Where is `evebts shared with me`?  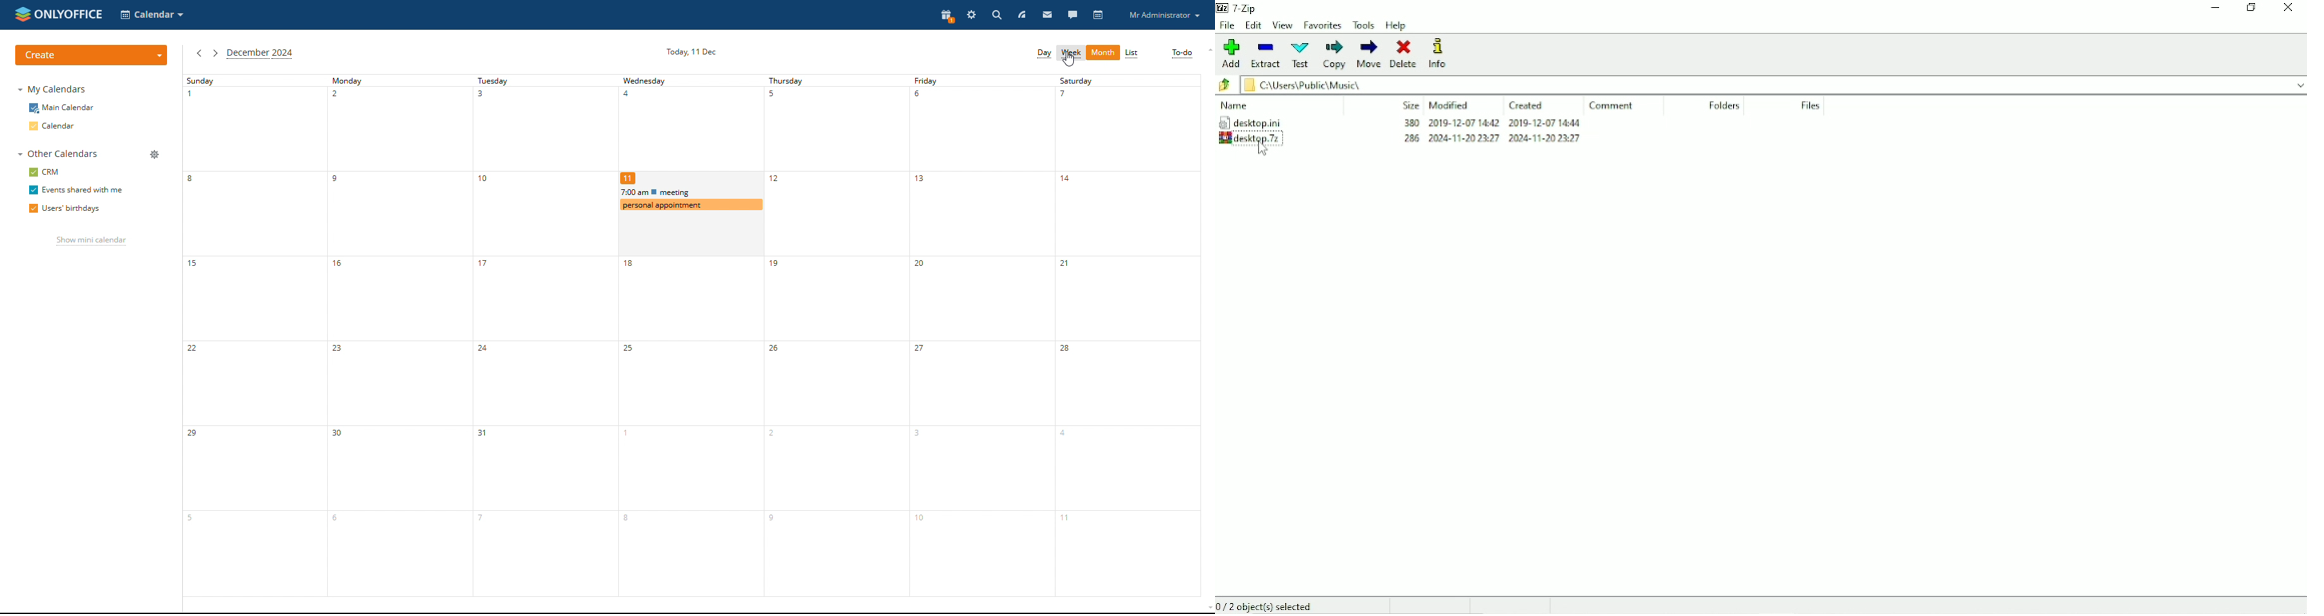
evebts shared with me is located at coordinates (77, 190).